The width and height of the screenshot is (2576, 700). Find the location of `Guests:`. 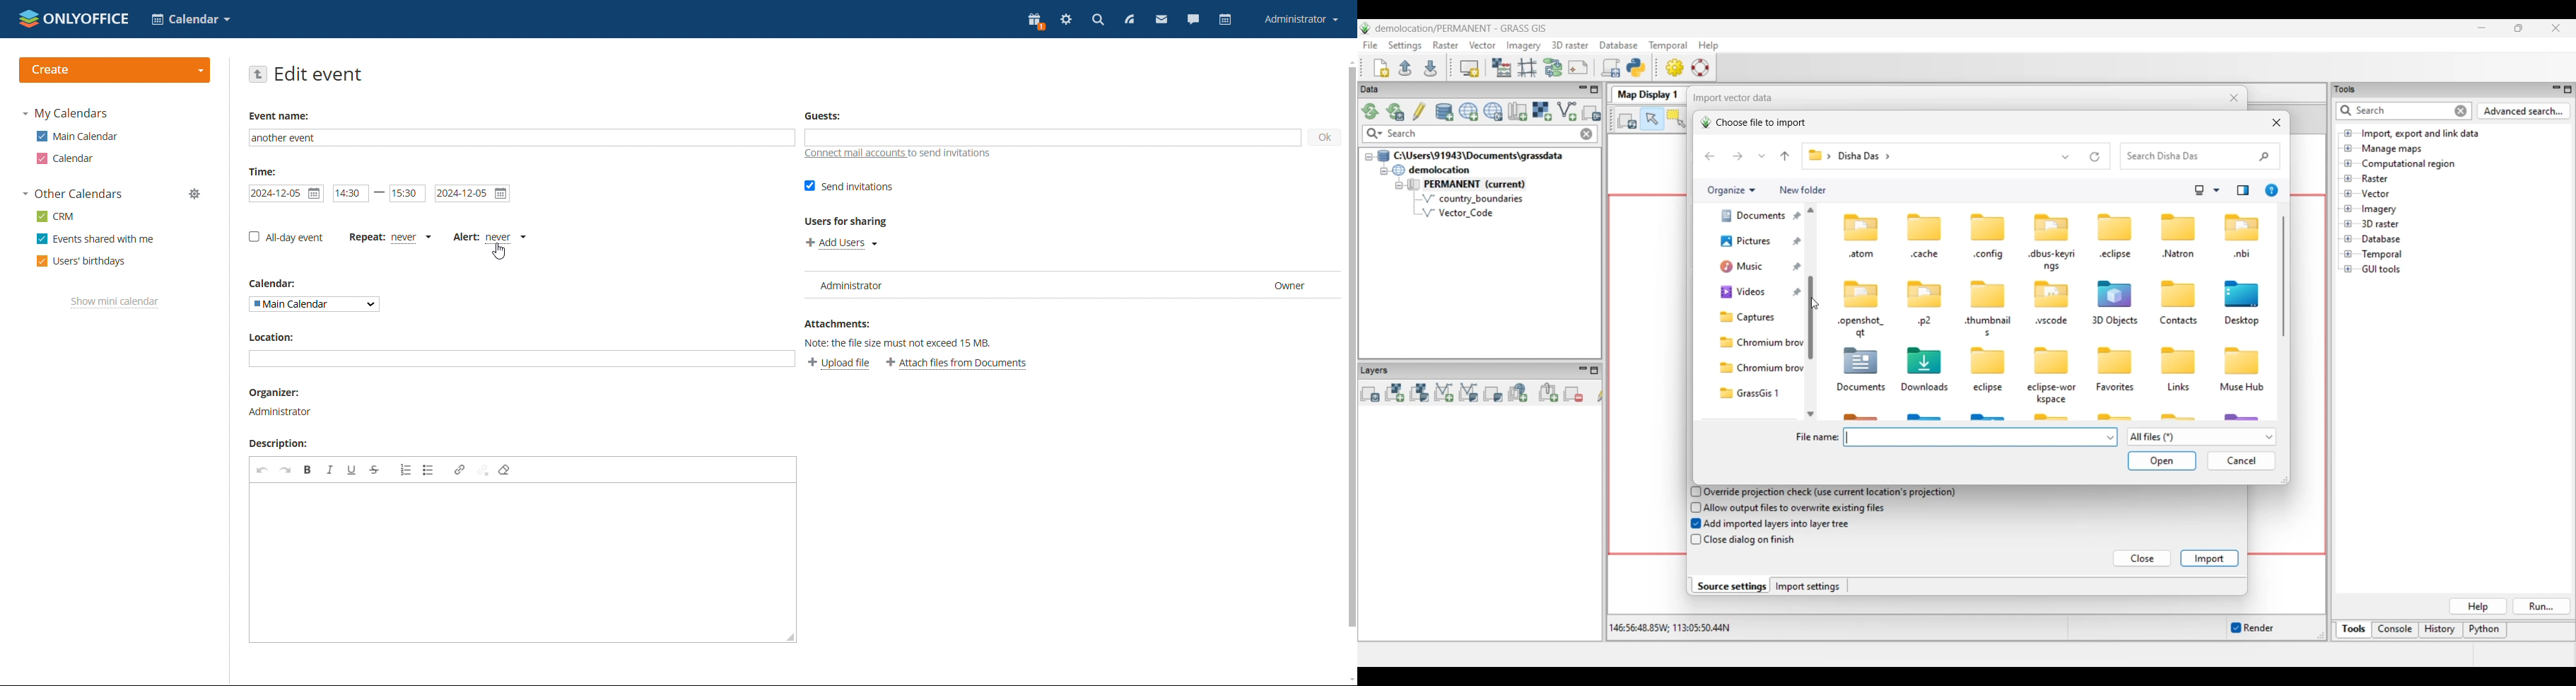

Guests: is located at coordinates (822, 115).